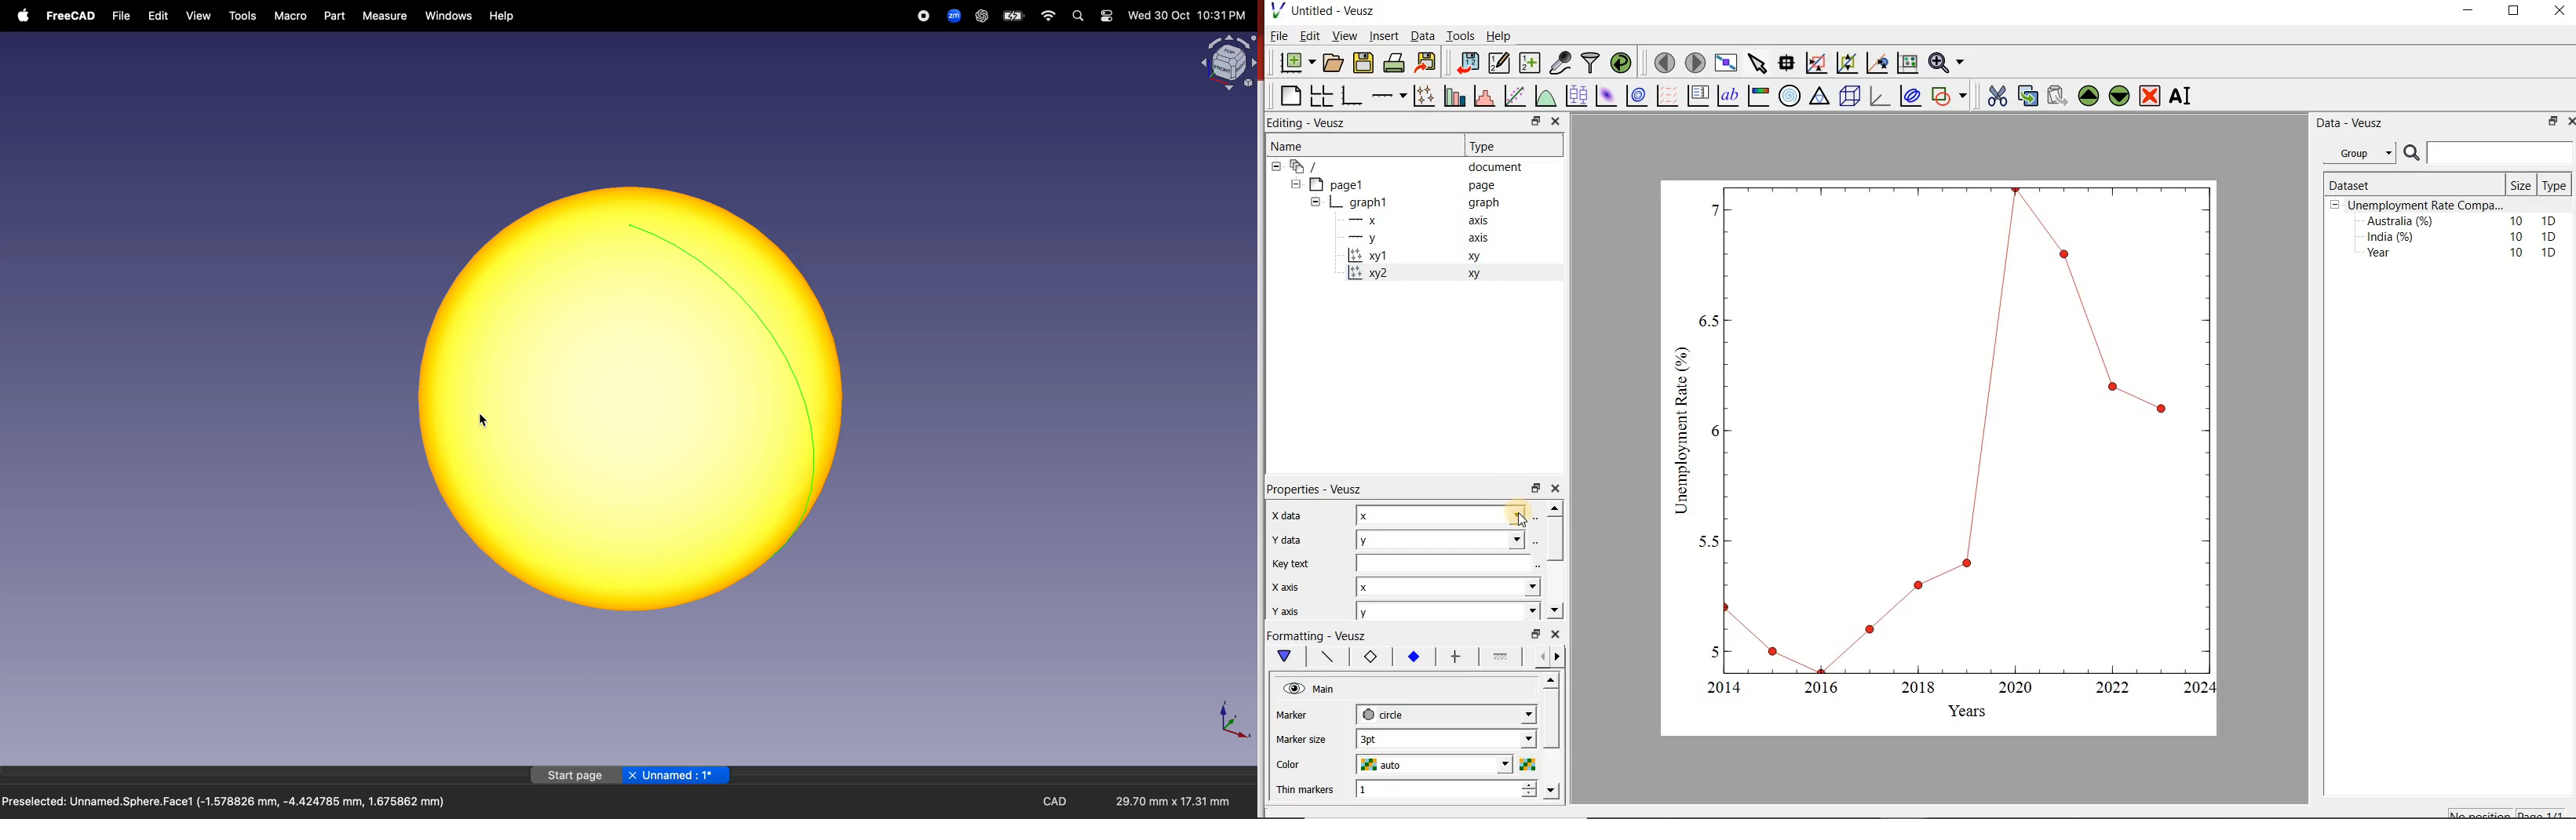  Describe the element at coordinates (244, 17) in the screenshot. I see `tools` at that location.